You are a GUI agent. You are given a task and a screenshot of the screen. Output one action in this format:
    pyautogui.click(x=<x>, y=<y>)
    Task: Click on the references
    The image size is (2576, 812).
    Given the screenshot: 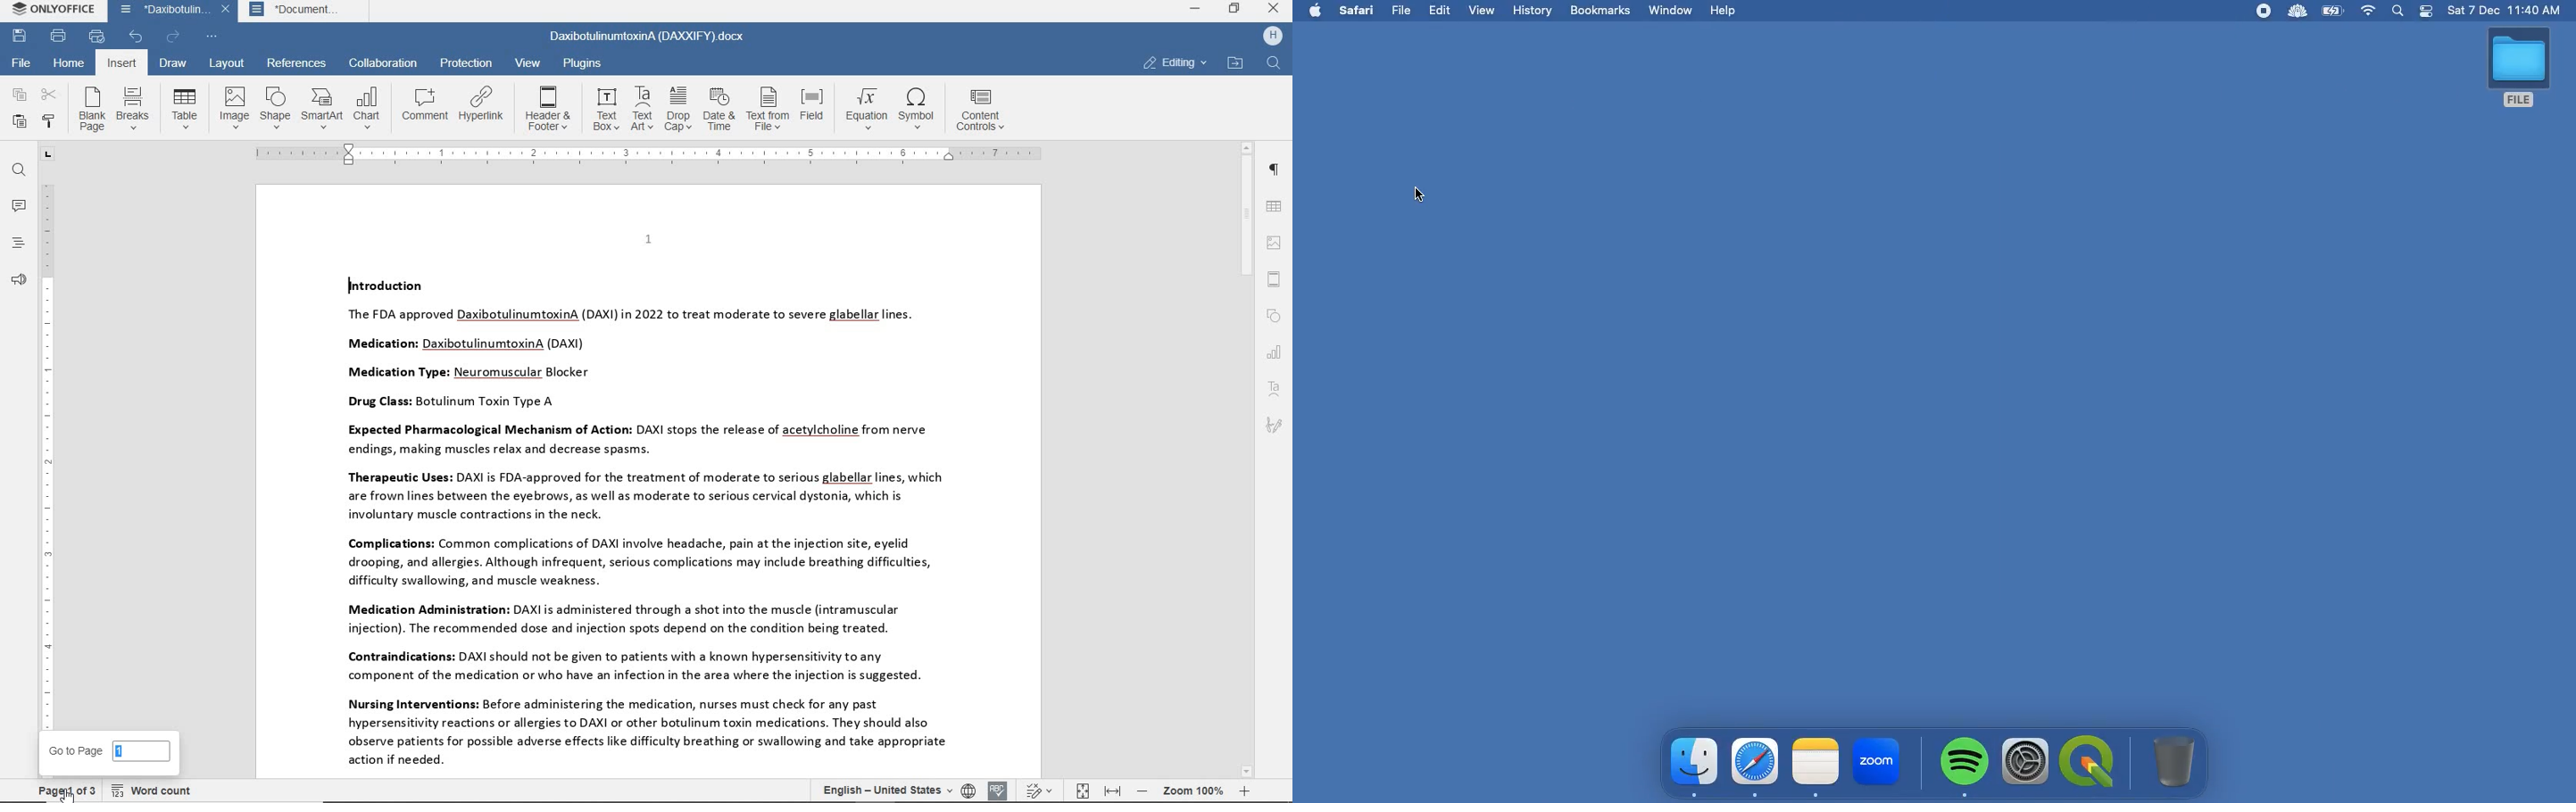 What is the action you would take?
    pyautogui.click(x=297, y=62)
    